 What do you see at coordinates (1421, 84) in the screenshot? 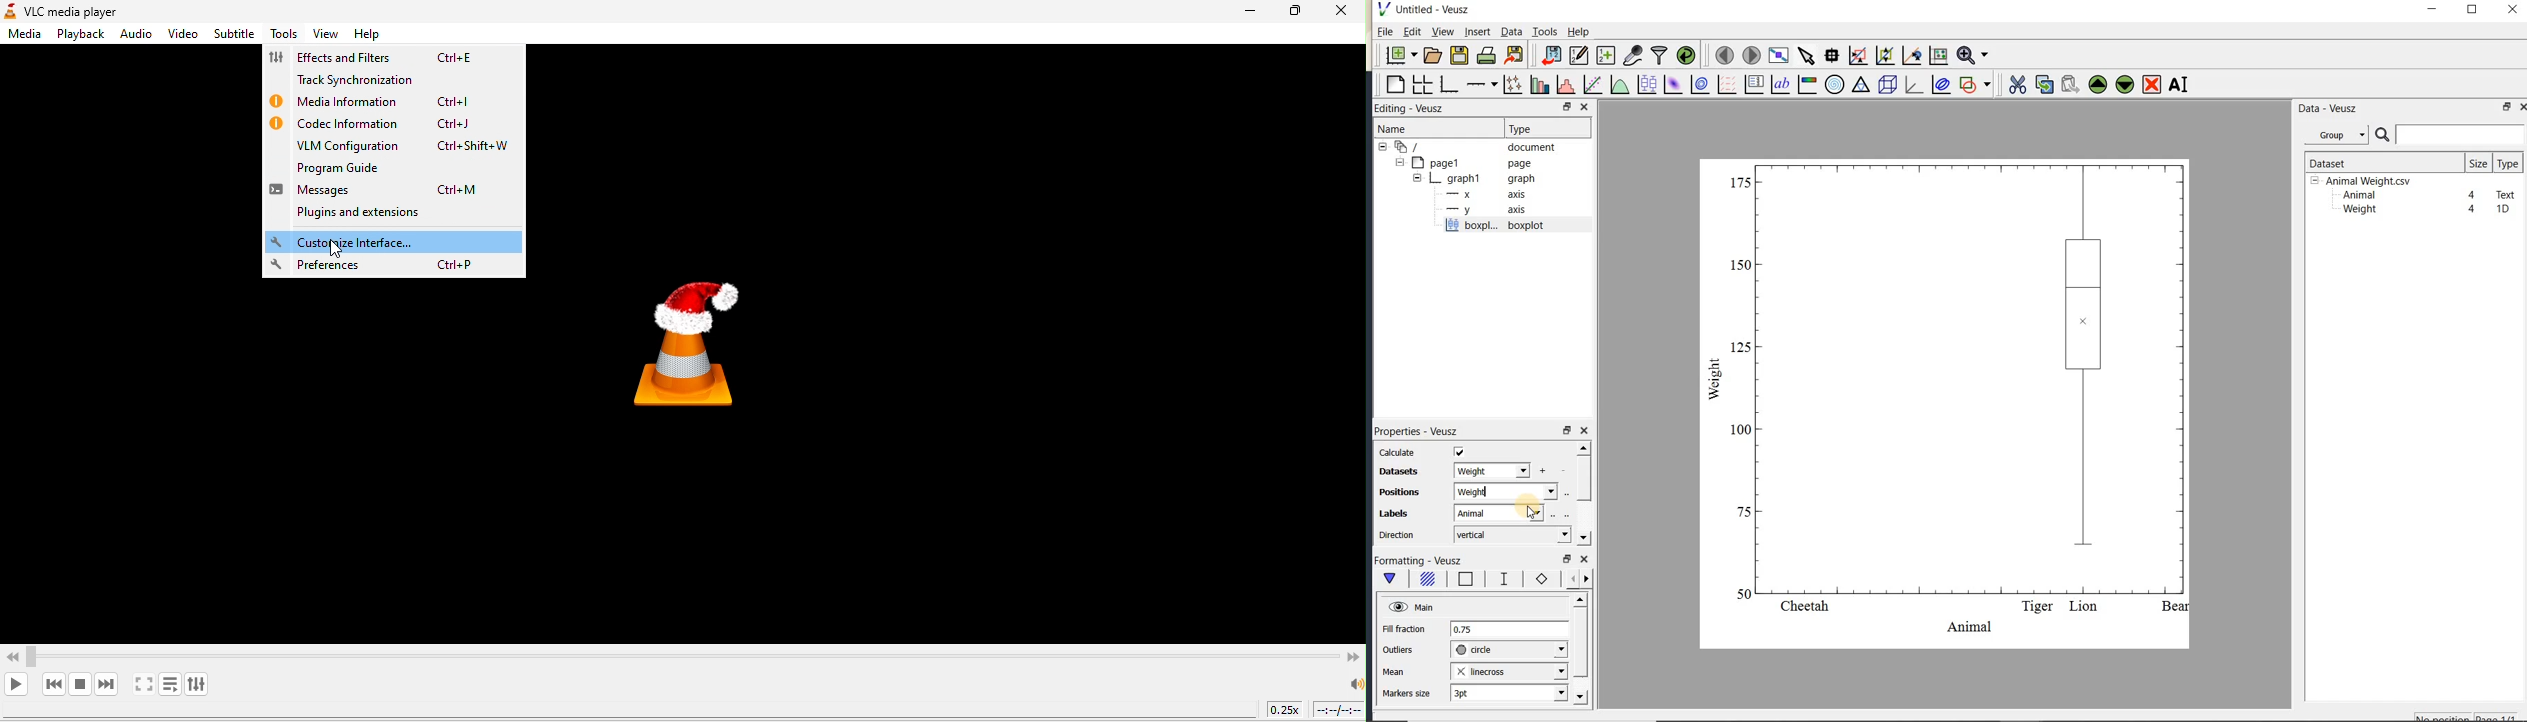
I see `arrange graphs in a grid` at bounding box center [1421, 84].